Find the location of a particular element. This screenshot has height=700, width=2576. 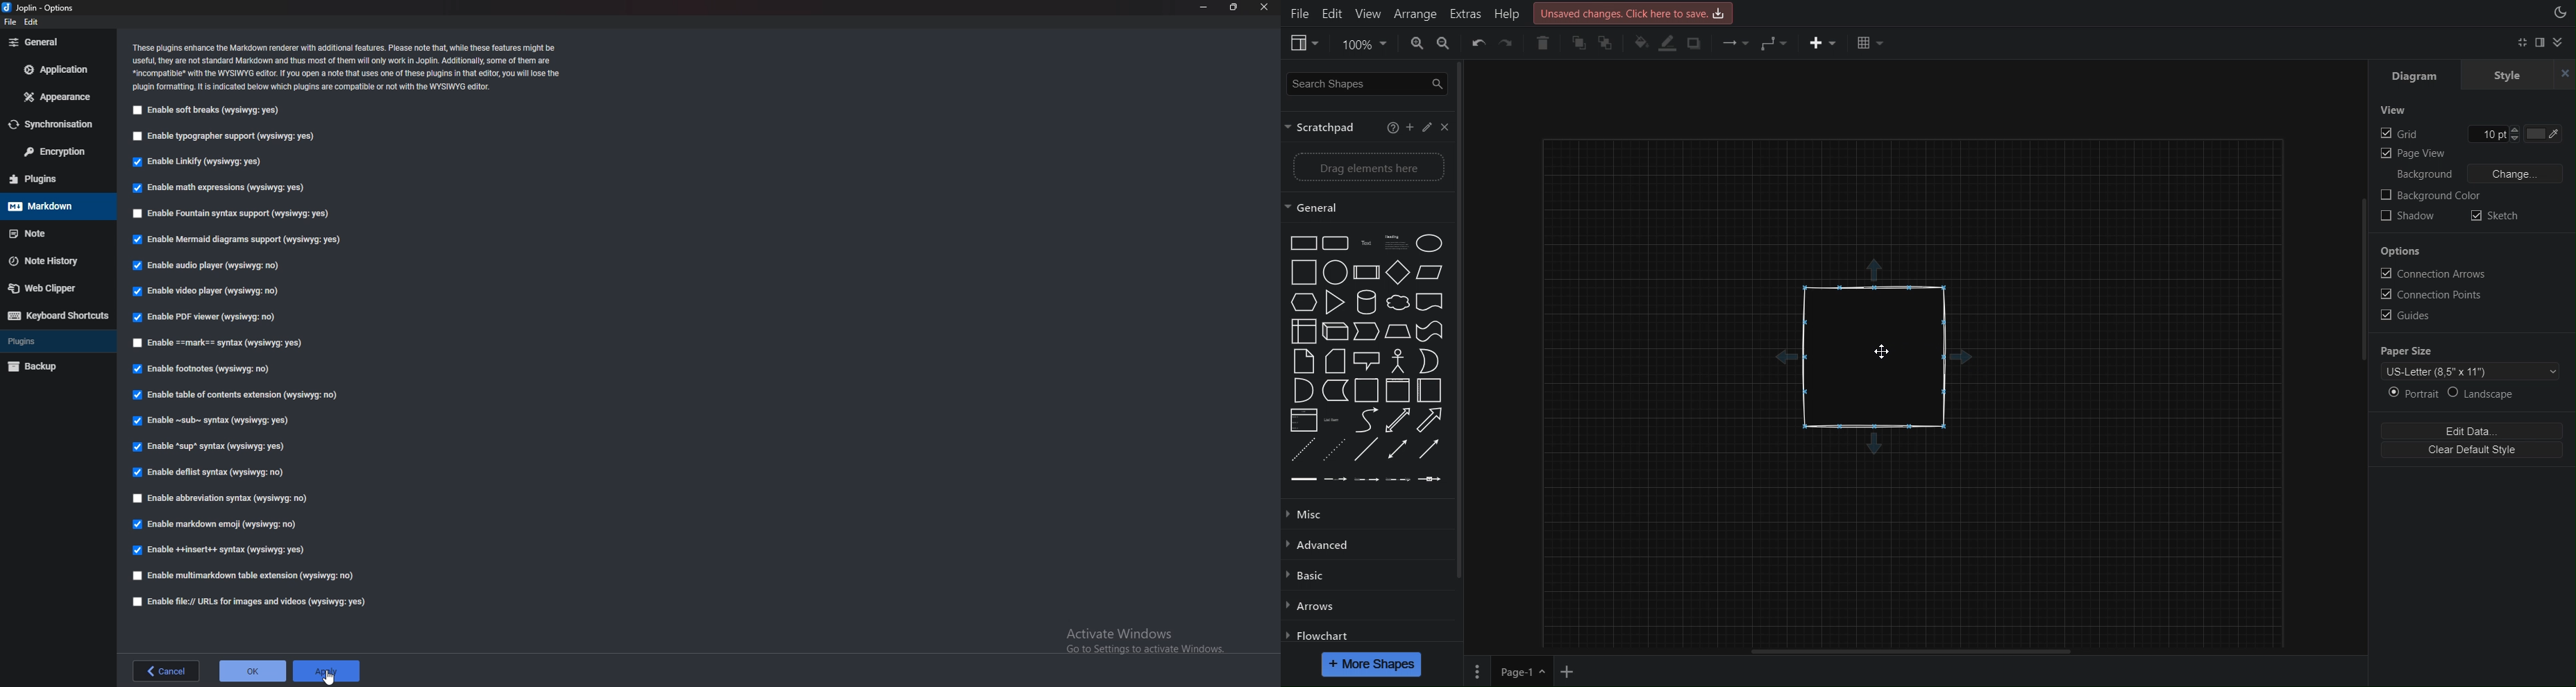

Grid size is located at coordinates (2497, 133).